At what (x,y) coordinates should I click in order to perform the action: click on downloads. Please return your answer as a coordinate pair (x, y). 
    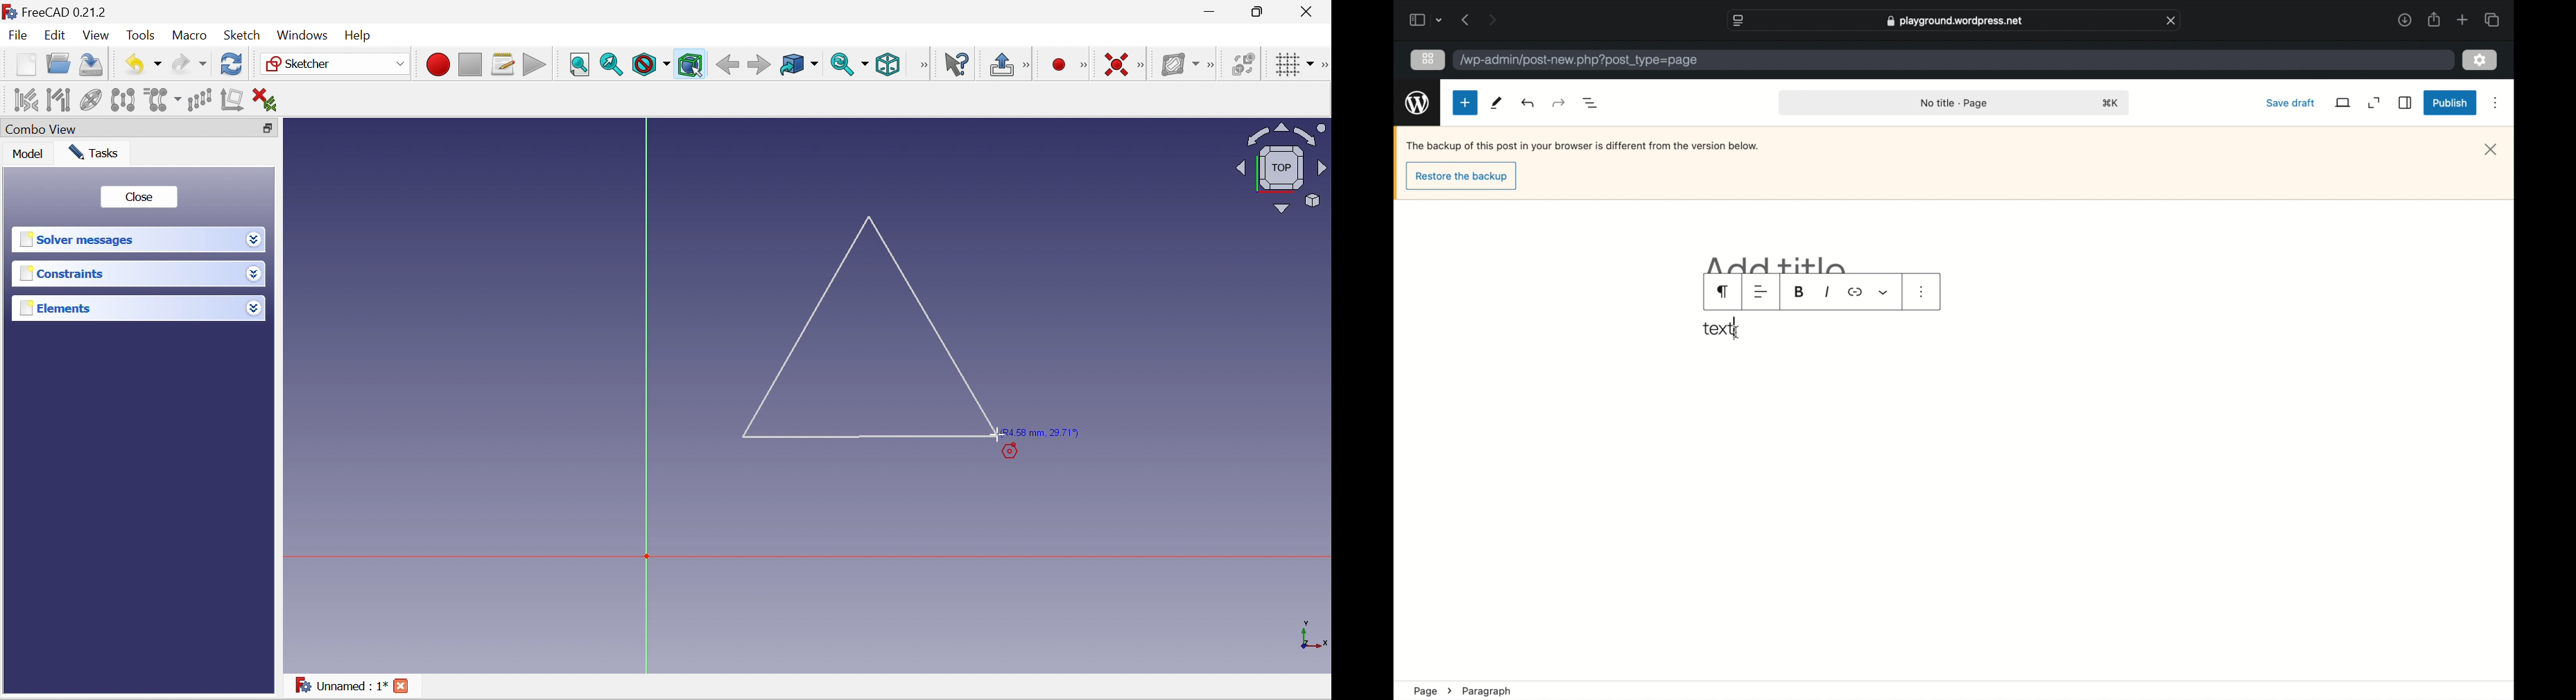
    Looking at the image, I should click on (2405, 19).